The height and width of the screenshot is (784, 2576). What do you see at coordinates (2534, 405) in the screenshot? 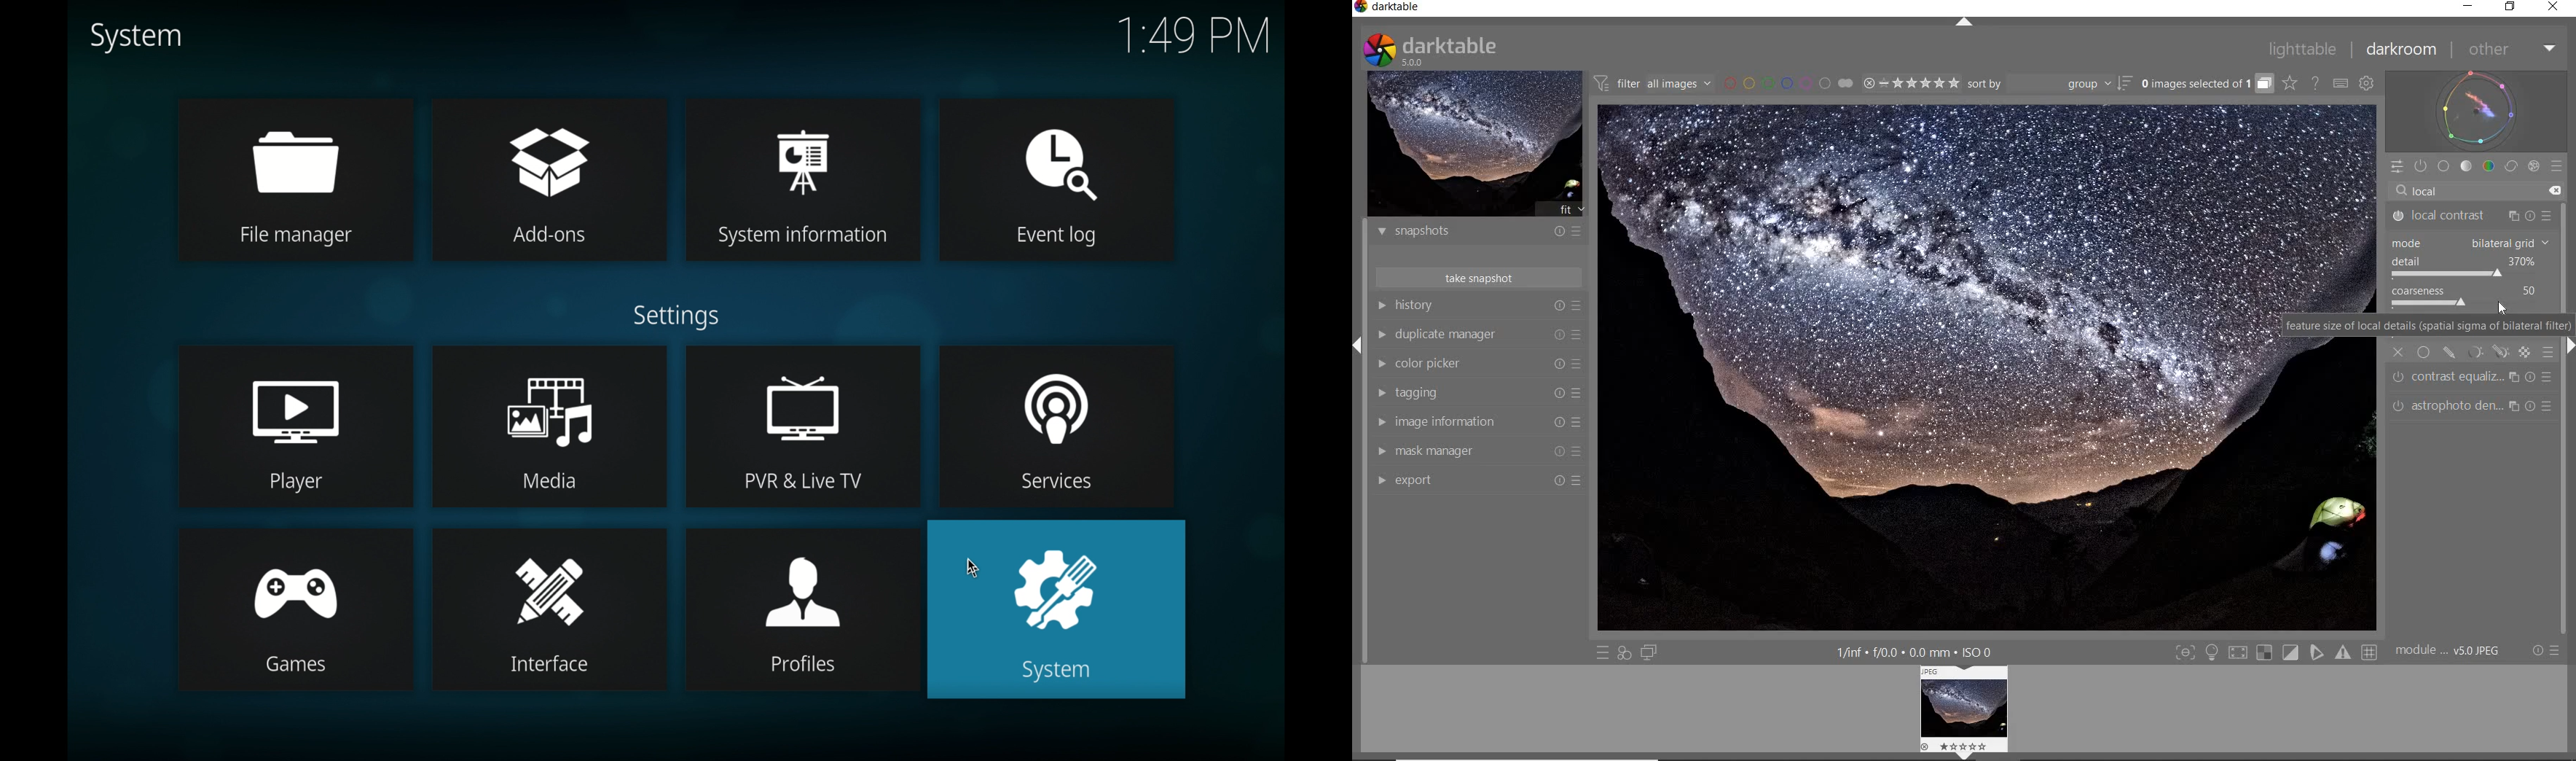
I see `reset parameters` at bounding box center [2534, 405].